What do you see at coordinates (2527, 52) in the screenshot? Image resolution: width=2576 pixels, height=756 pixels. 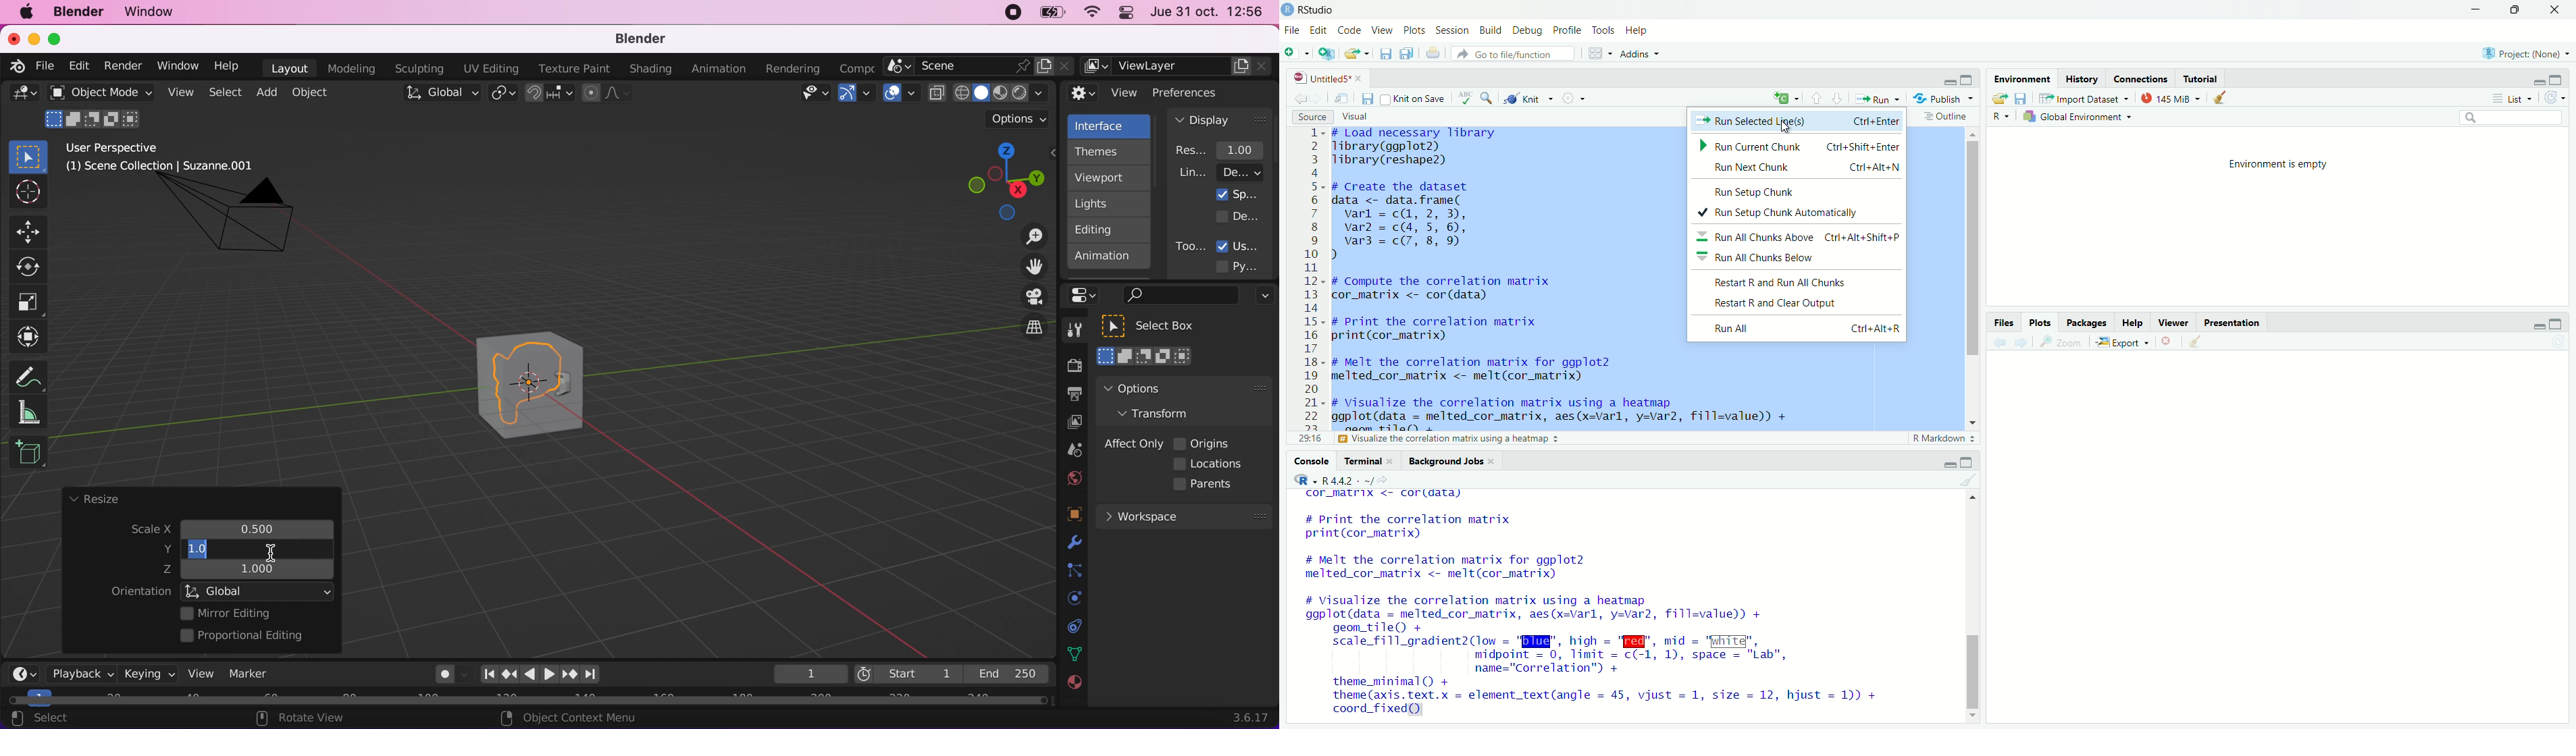 I see `selected project: None` at bounding box center [2527, 52].